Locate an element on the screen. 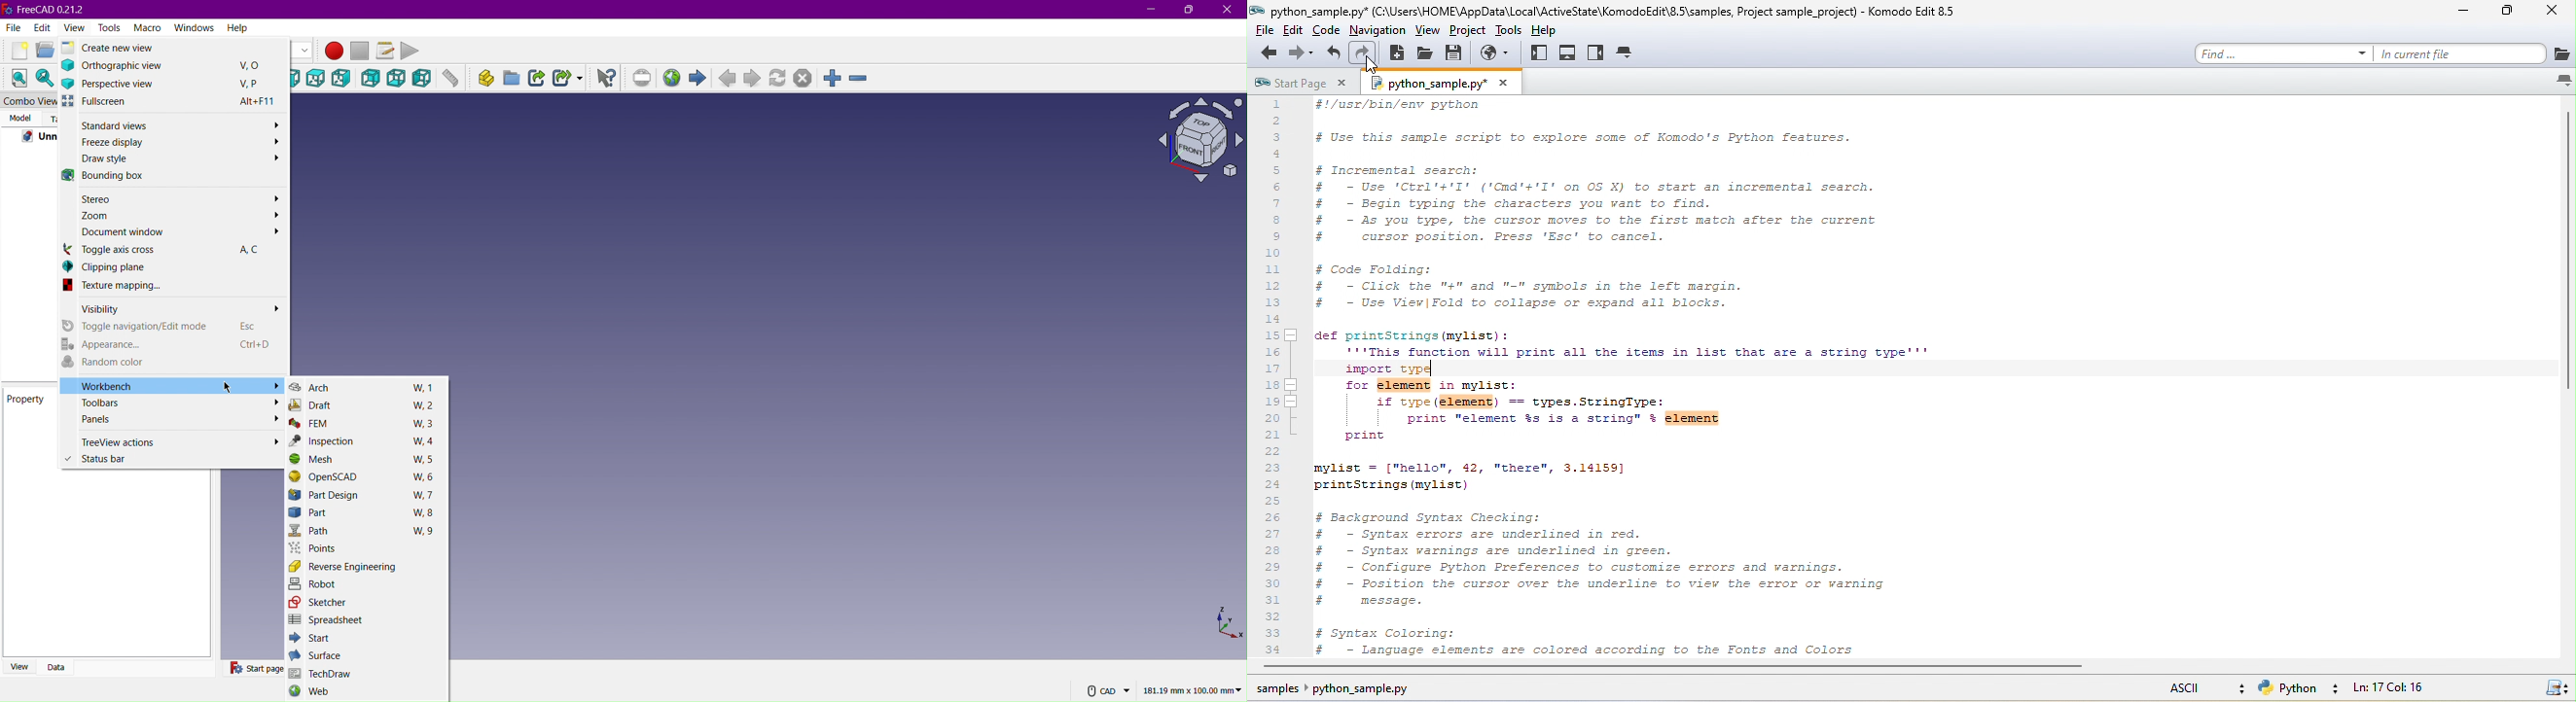 The width and height of the screenshot is (2576, 728). Panels is located at coordinates (172, 419).